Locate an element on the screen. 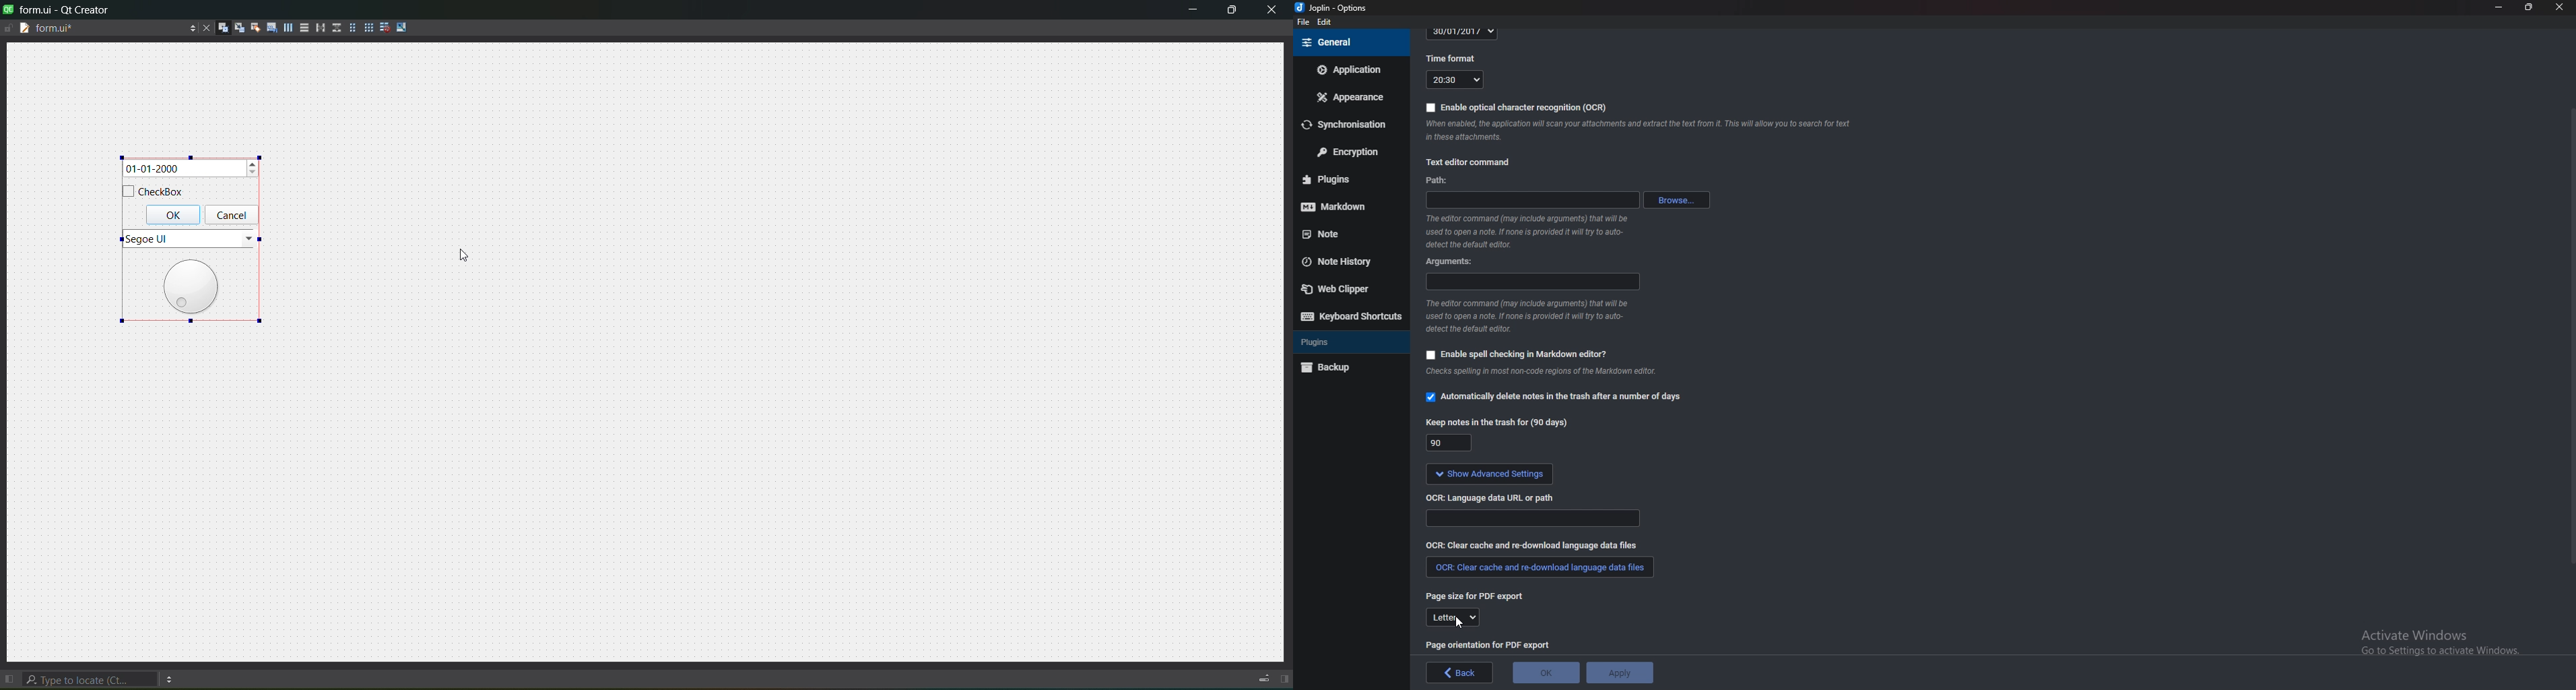  type to locate is located at coordinates (92, 677).